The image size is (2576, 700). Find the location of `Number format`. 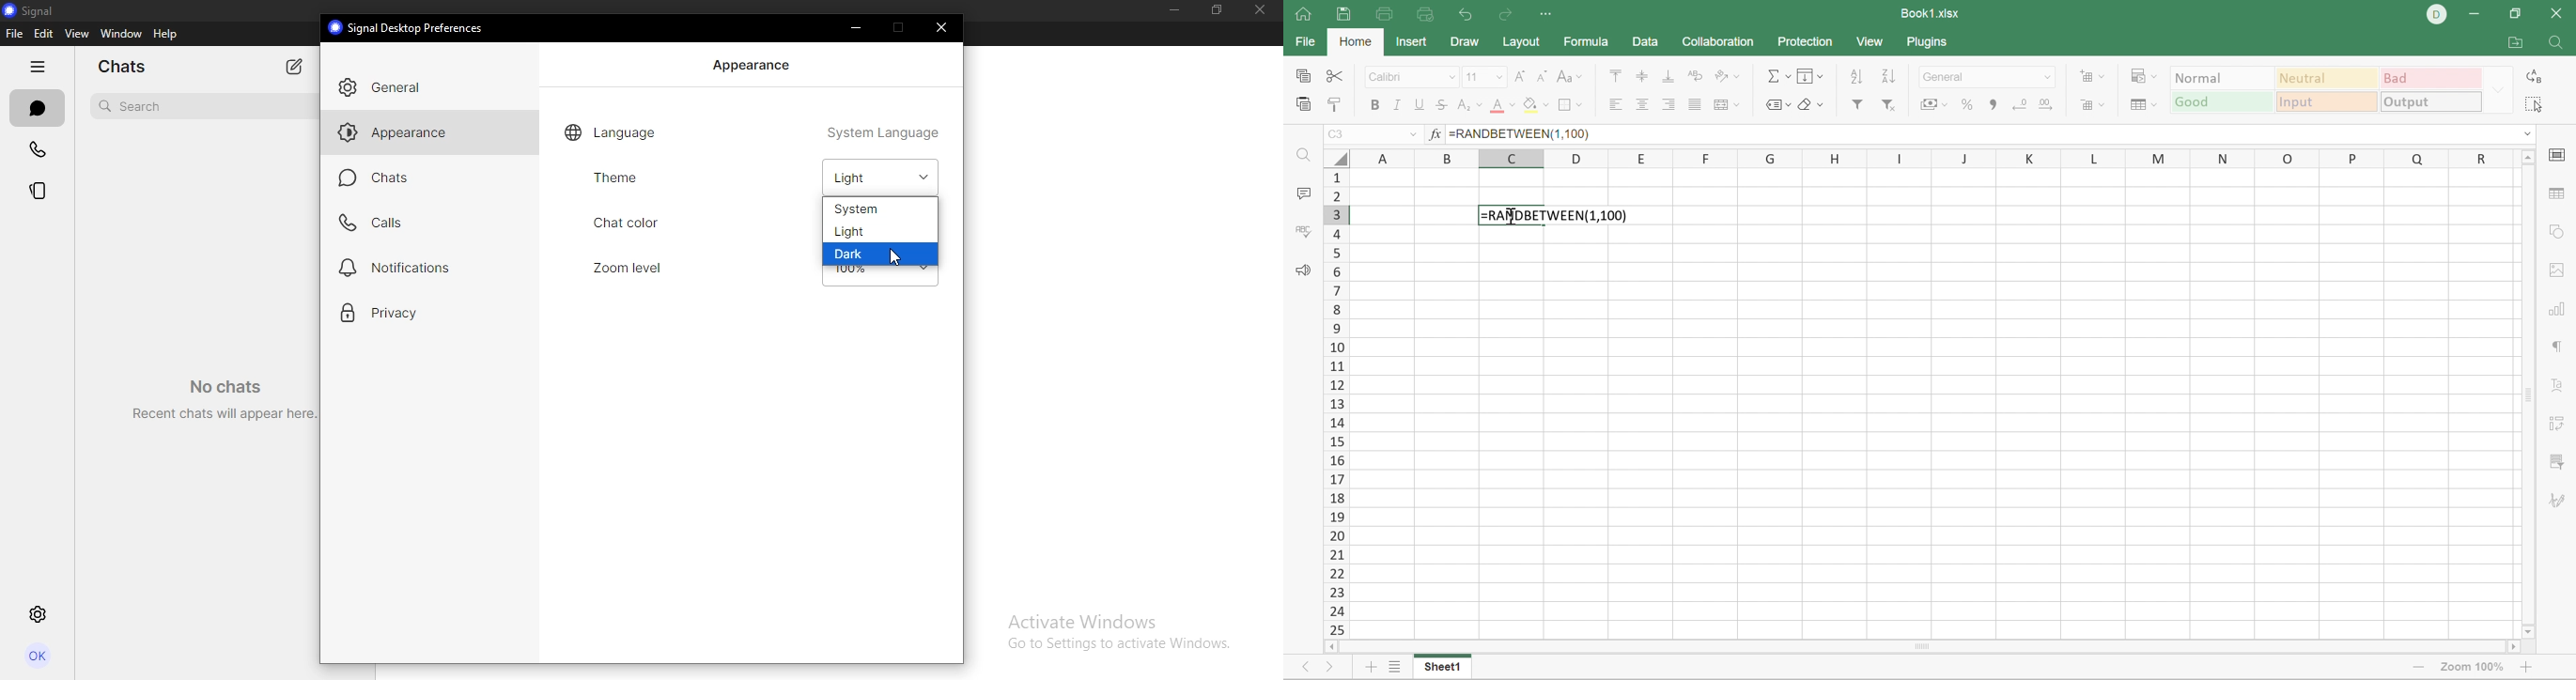

Number format is located at coordinates (1948, 76).